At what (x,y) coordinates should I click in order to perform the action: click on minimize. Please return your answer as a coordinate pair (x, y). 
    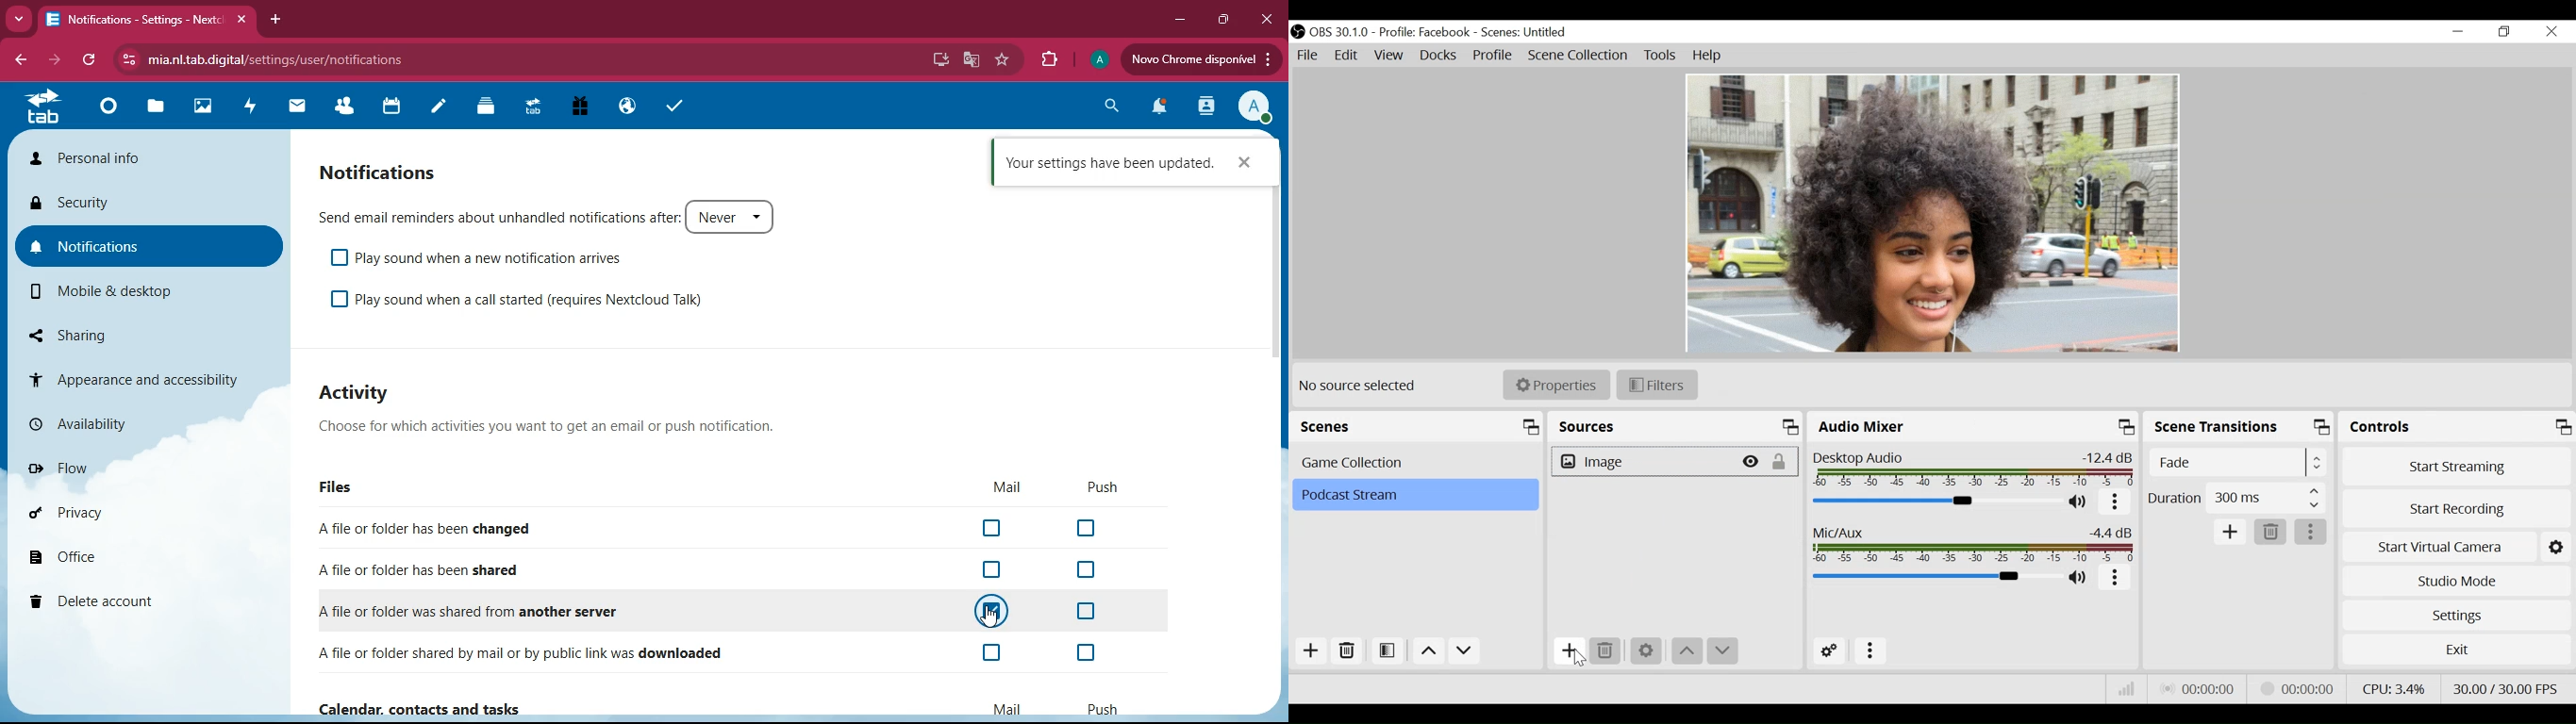
    Looking at the image, I should click on (2461, 32).